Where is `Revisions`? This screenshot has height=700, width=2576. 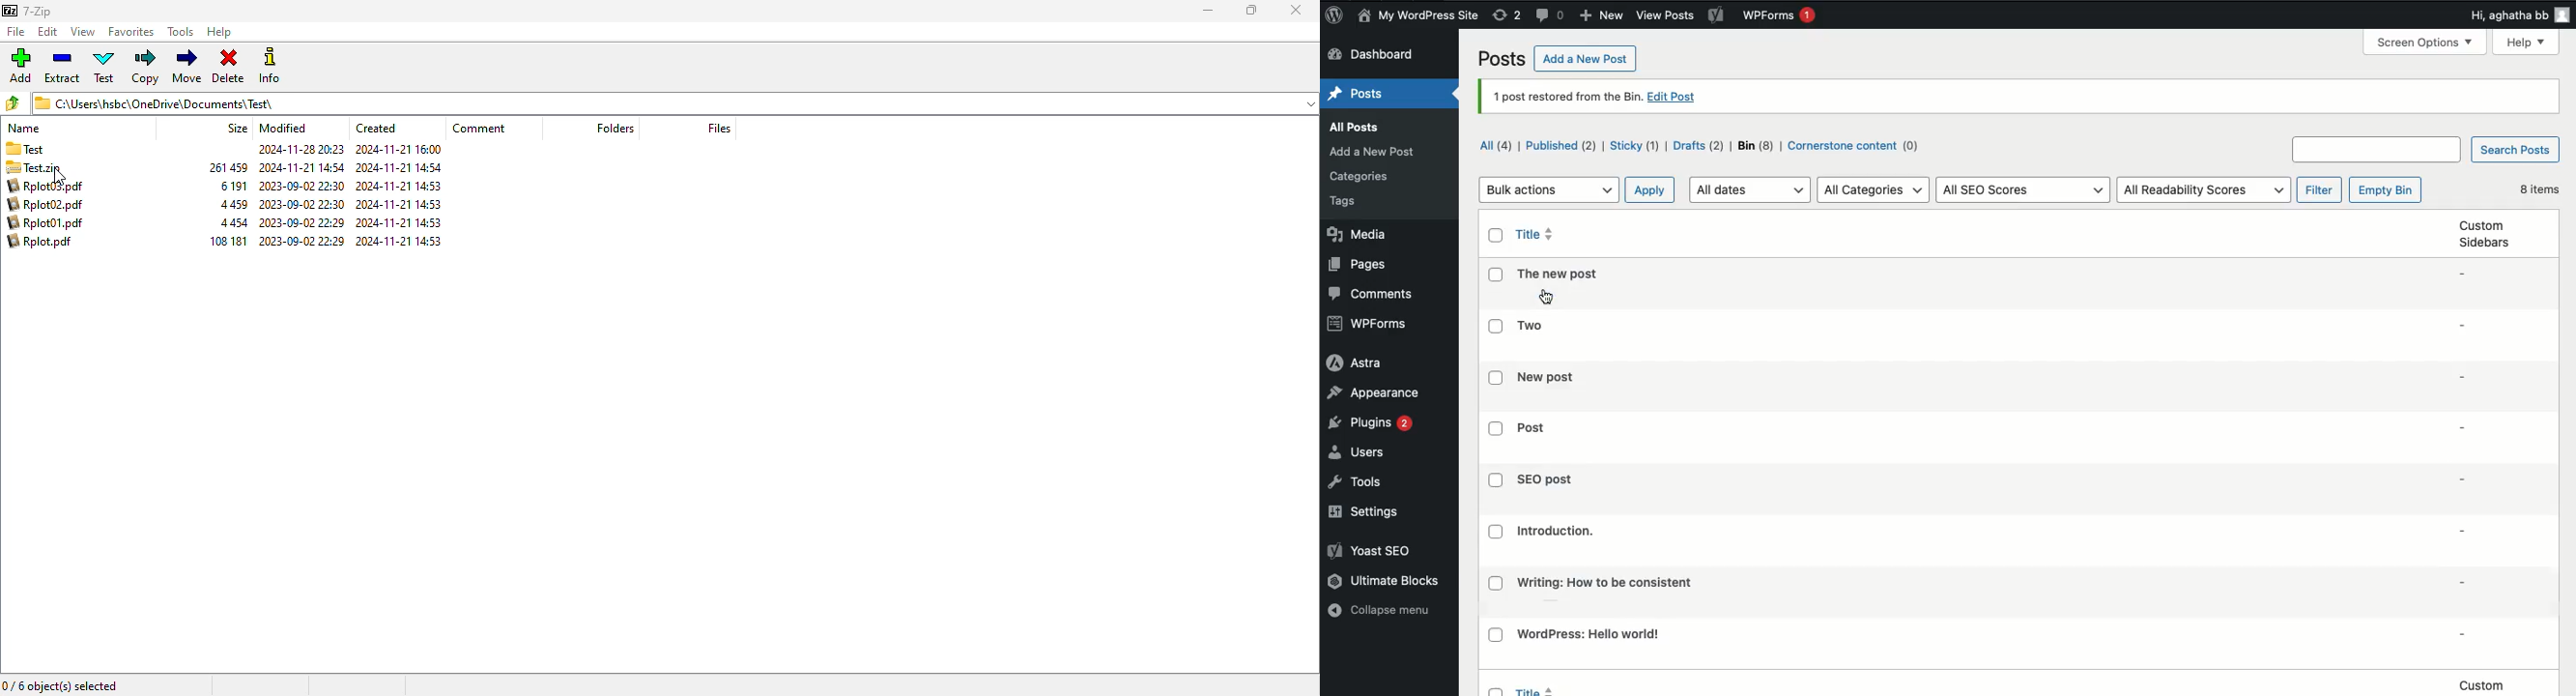
Revisions is located at coordinates (1509, 16).